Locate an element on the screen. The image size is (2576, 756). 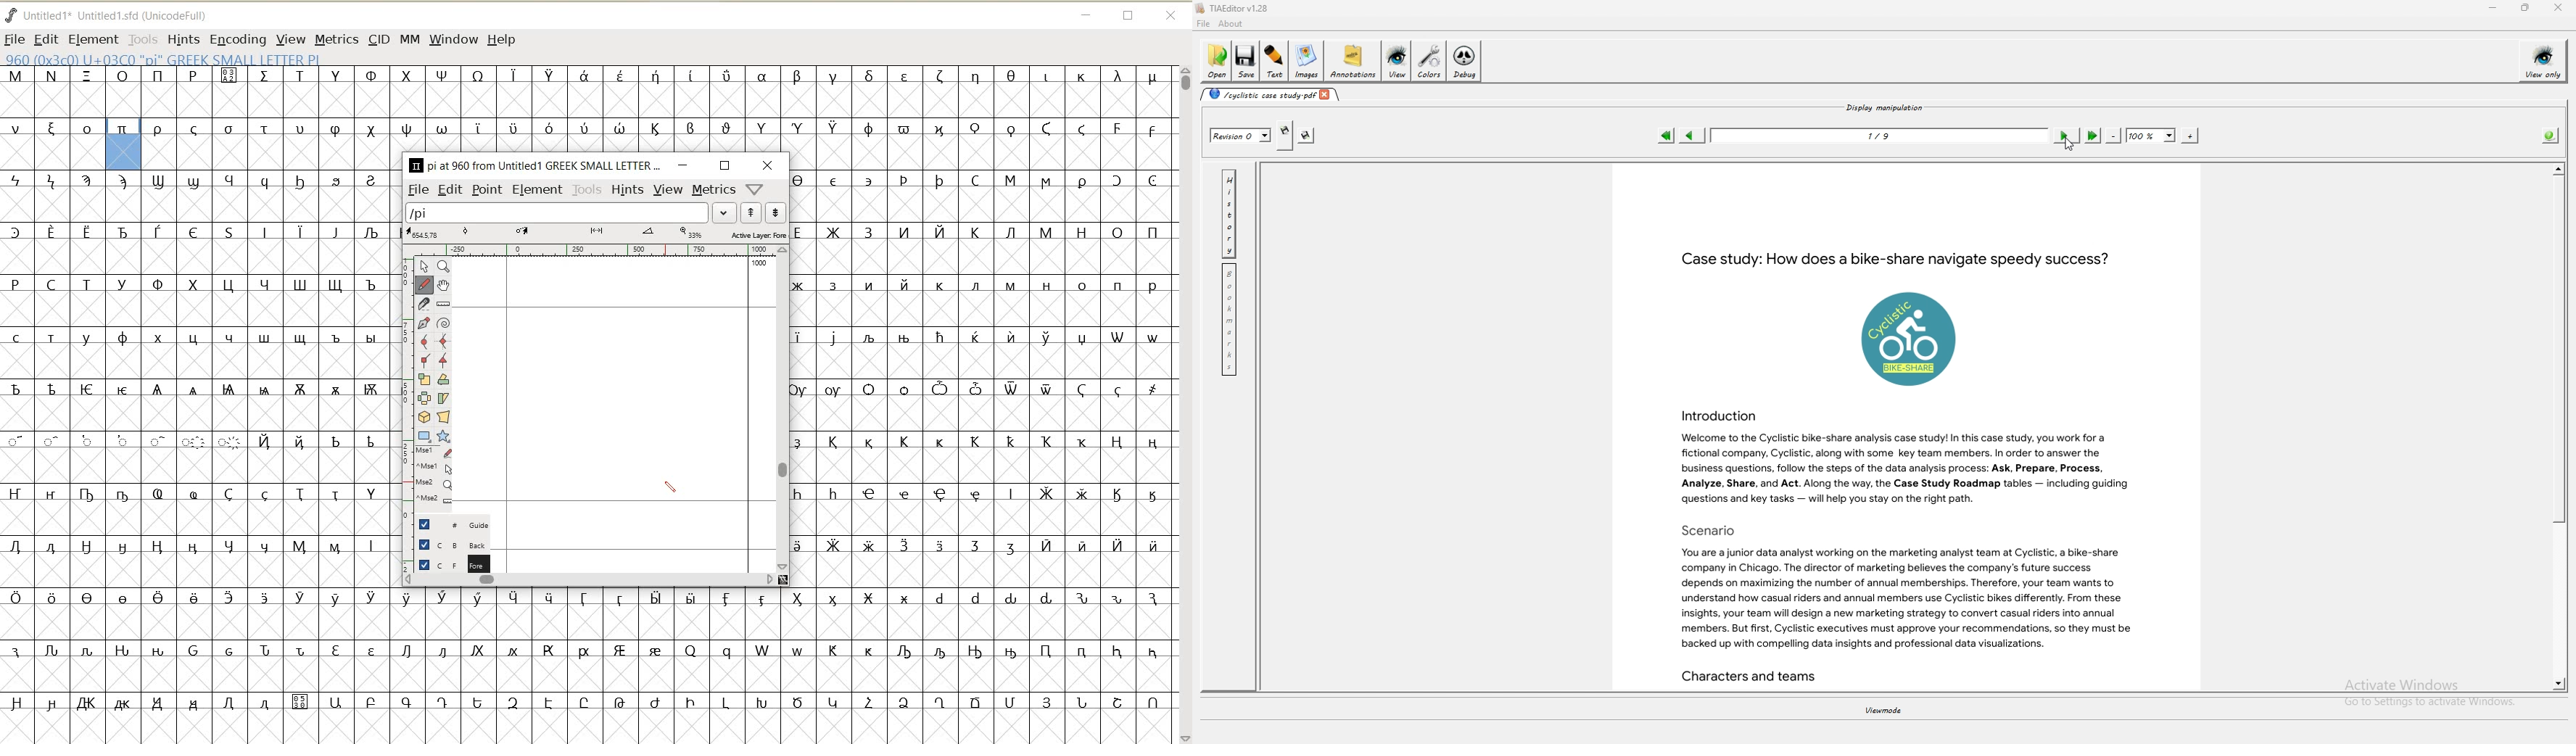
previous page is located at coordinates (1691, 136).